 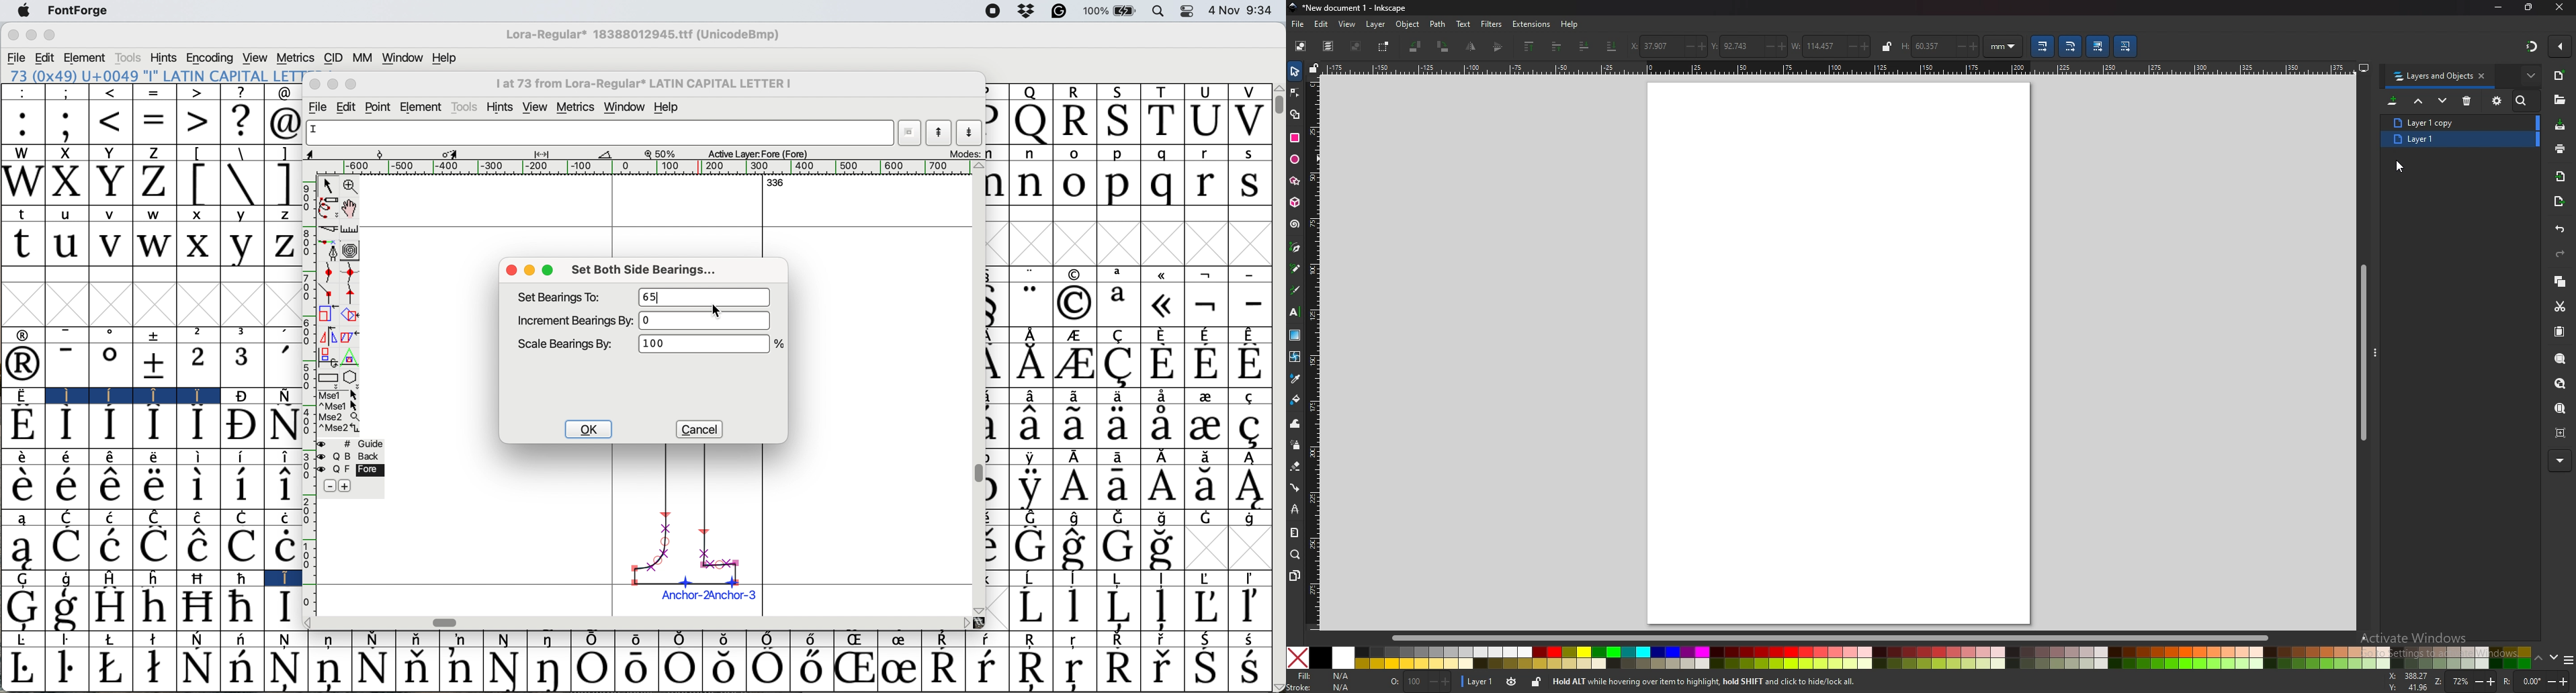 I want to click on 2, so click(x=200, y=334).